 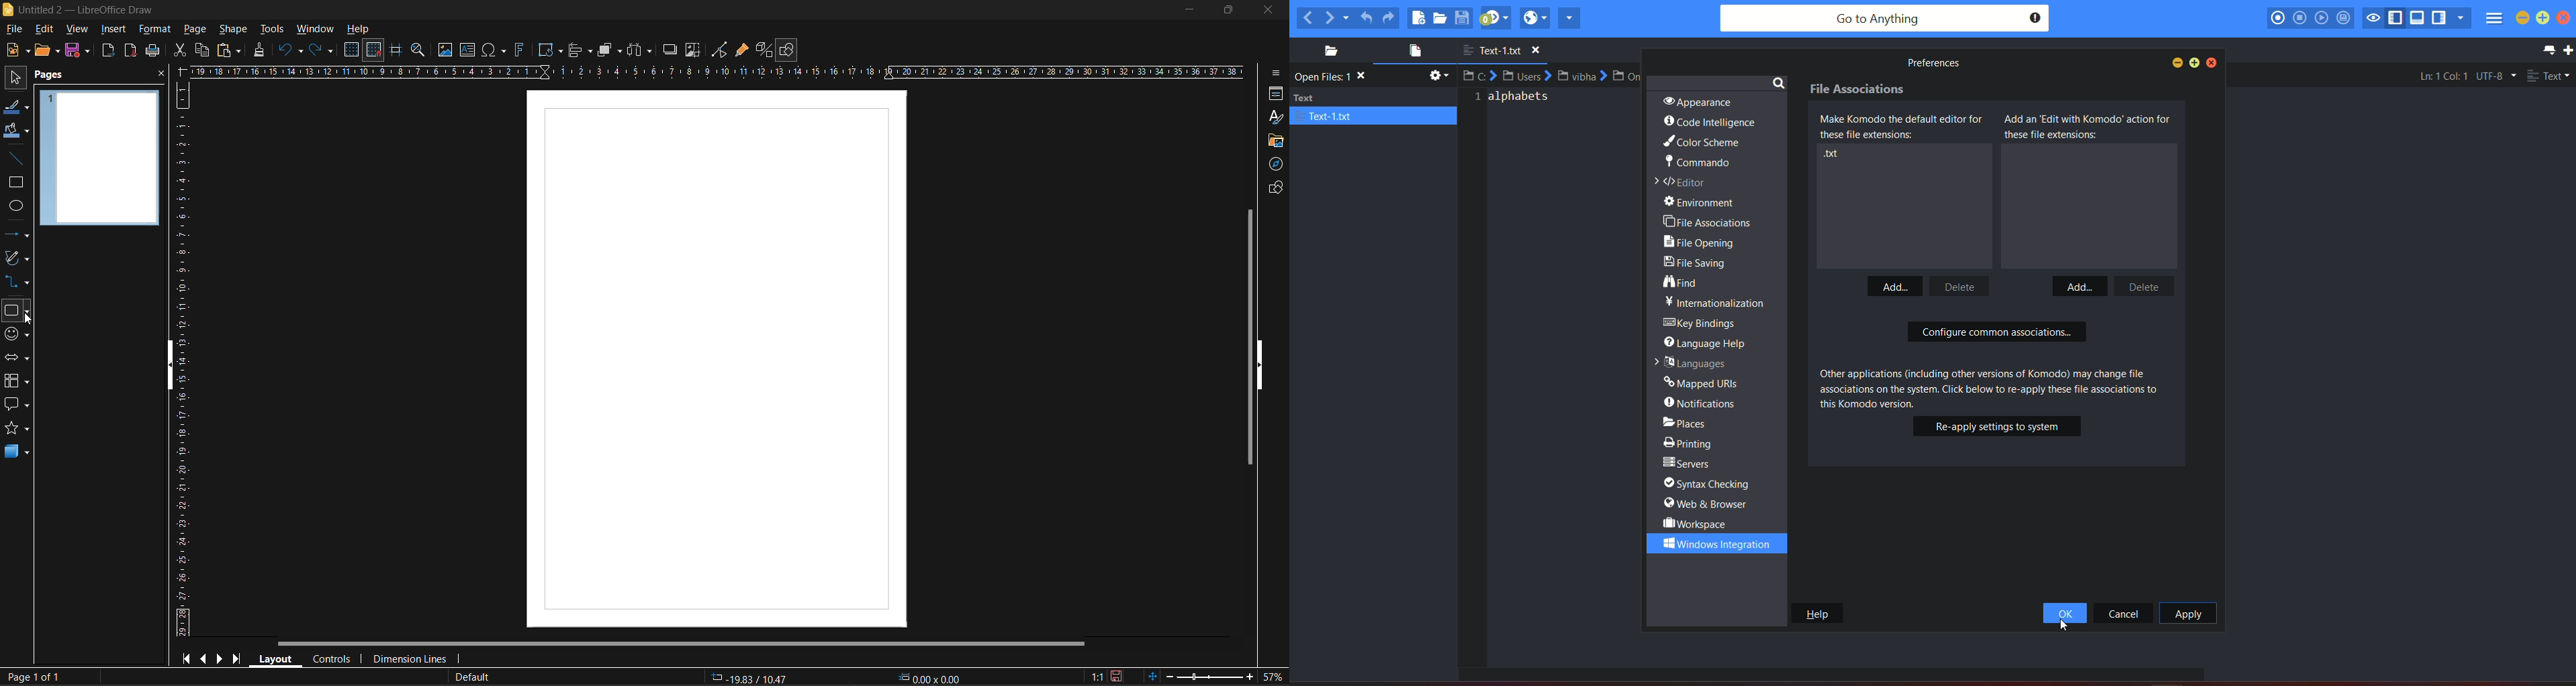 What do you see at coordinates (21, 237) in the screenshot?
I see `lines and arrows` at bounding box center [21, 237].